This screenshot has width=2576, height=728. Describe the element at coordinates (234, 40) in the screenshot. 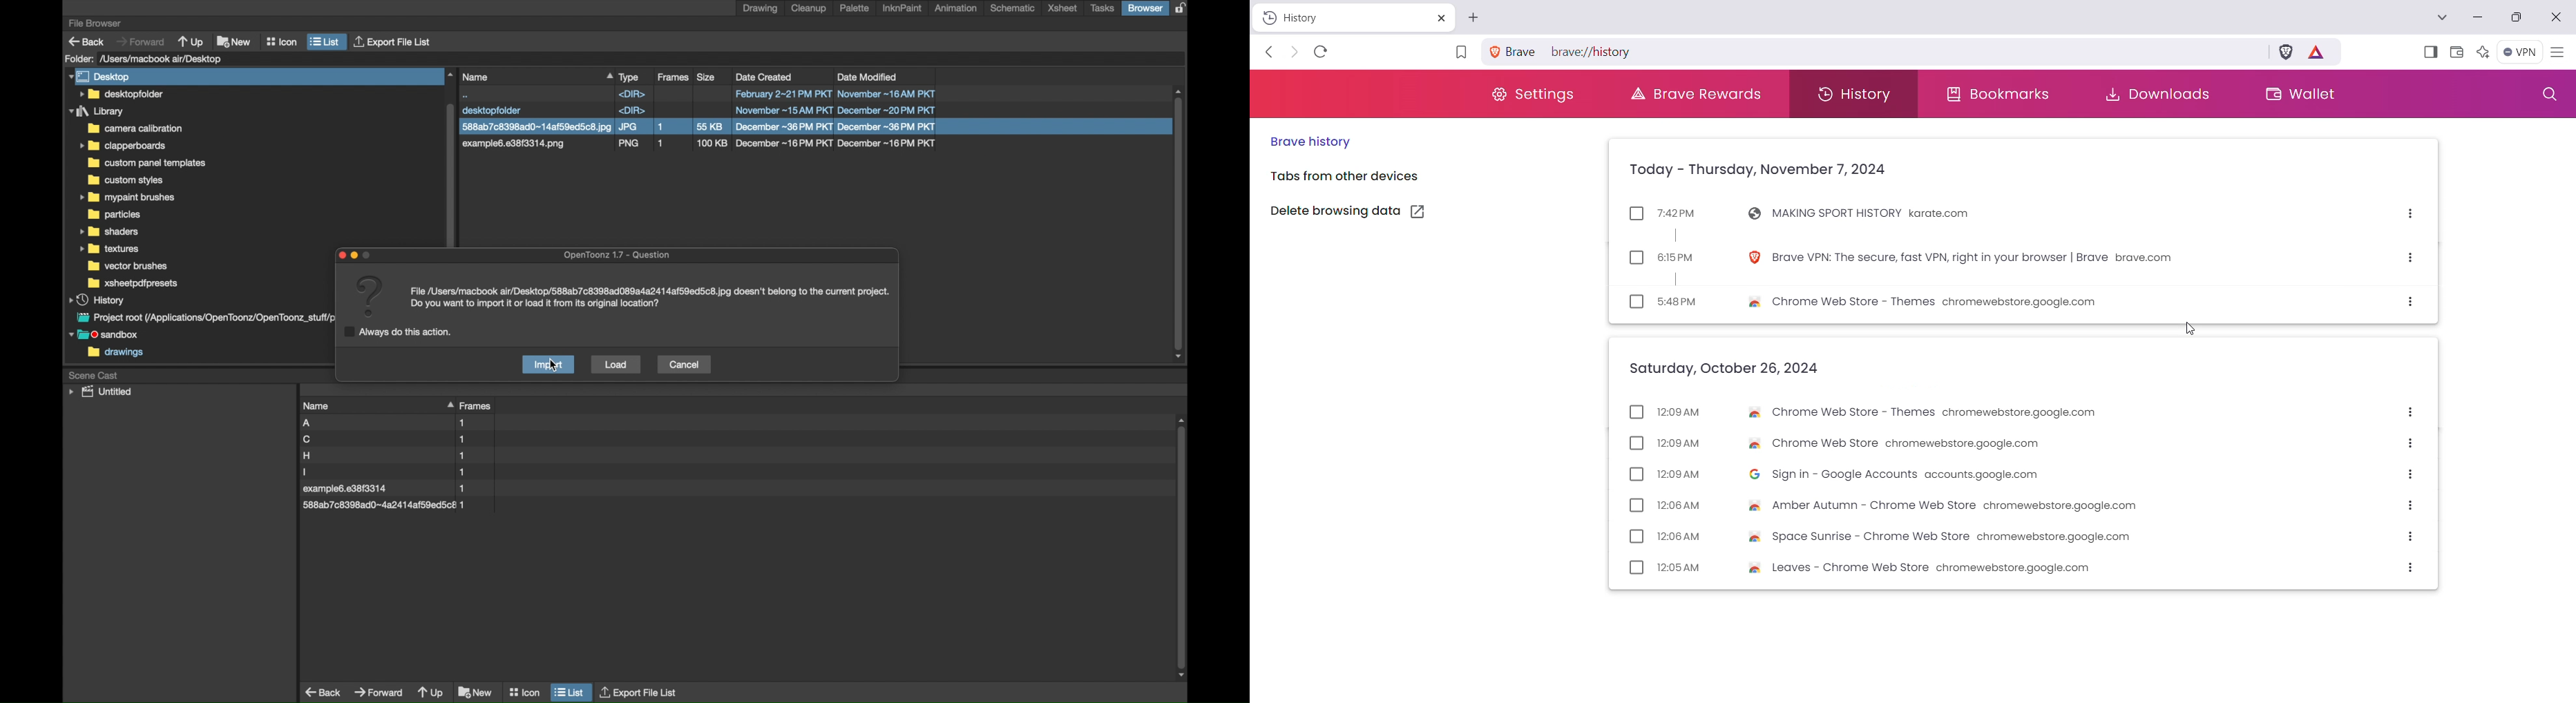

I see `new` at that location.